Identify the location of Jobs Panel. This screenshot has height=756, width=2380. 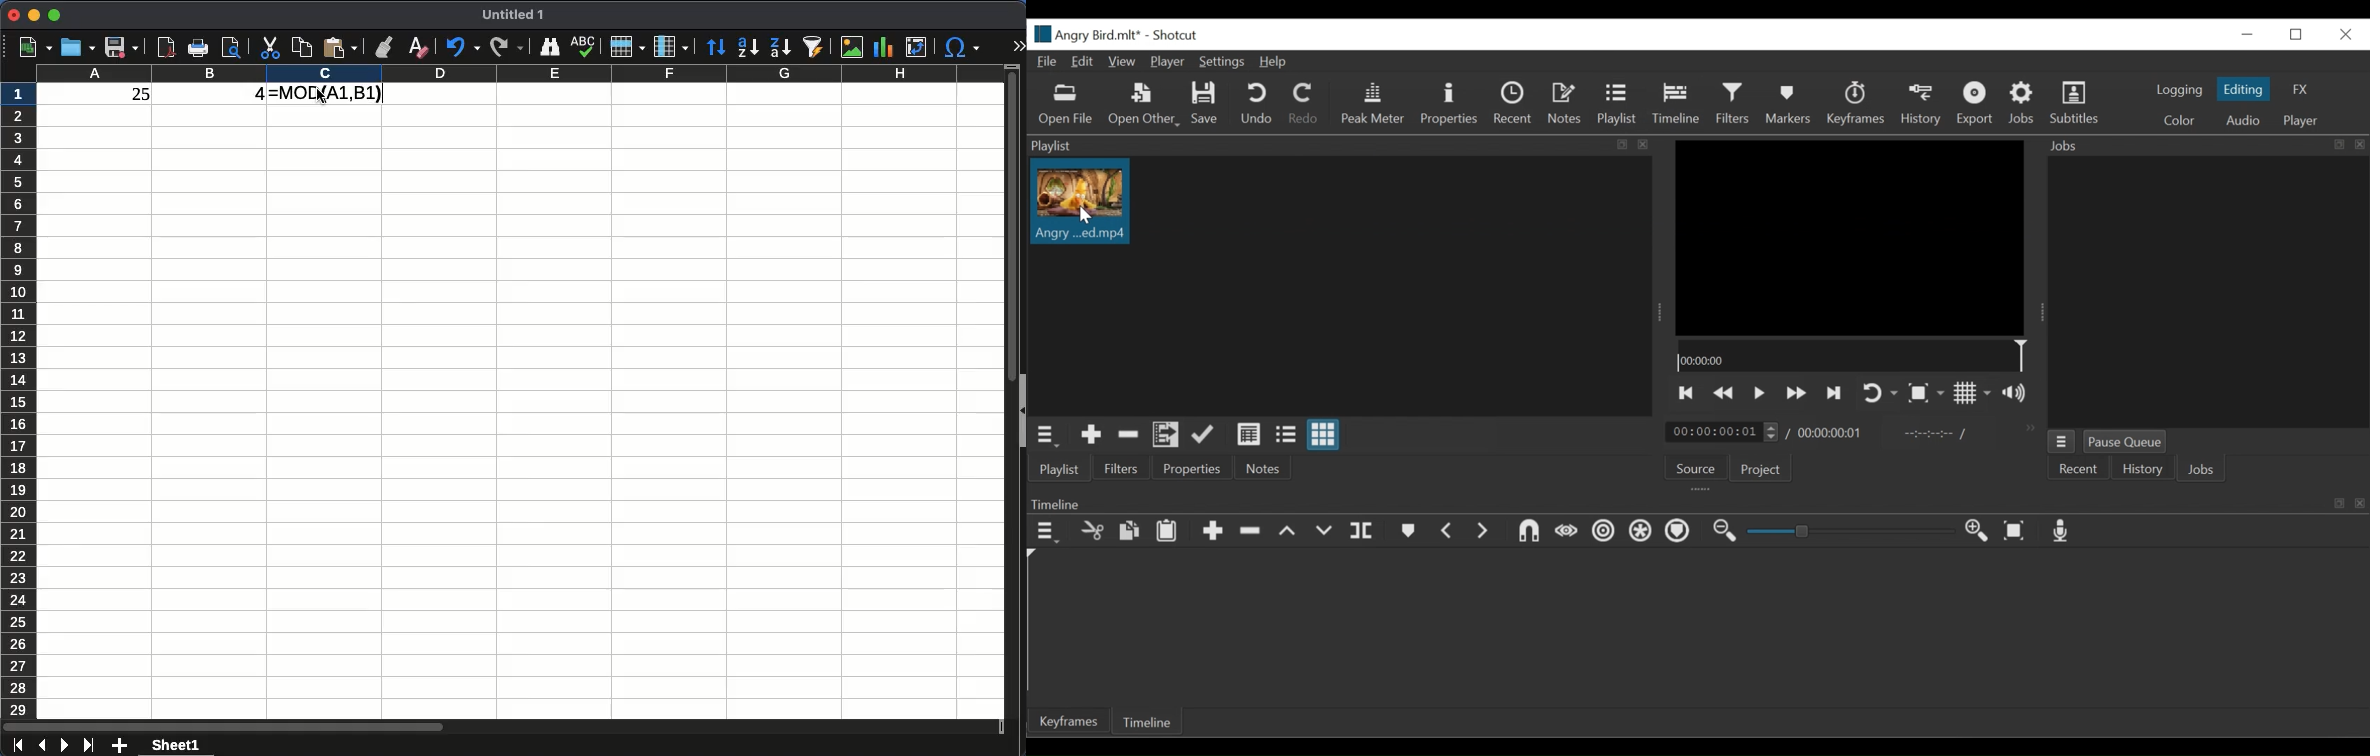
(2207, 146).